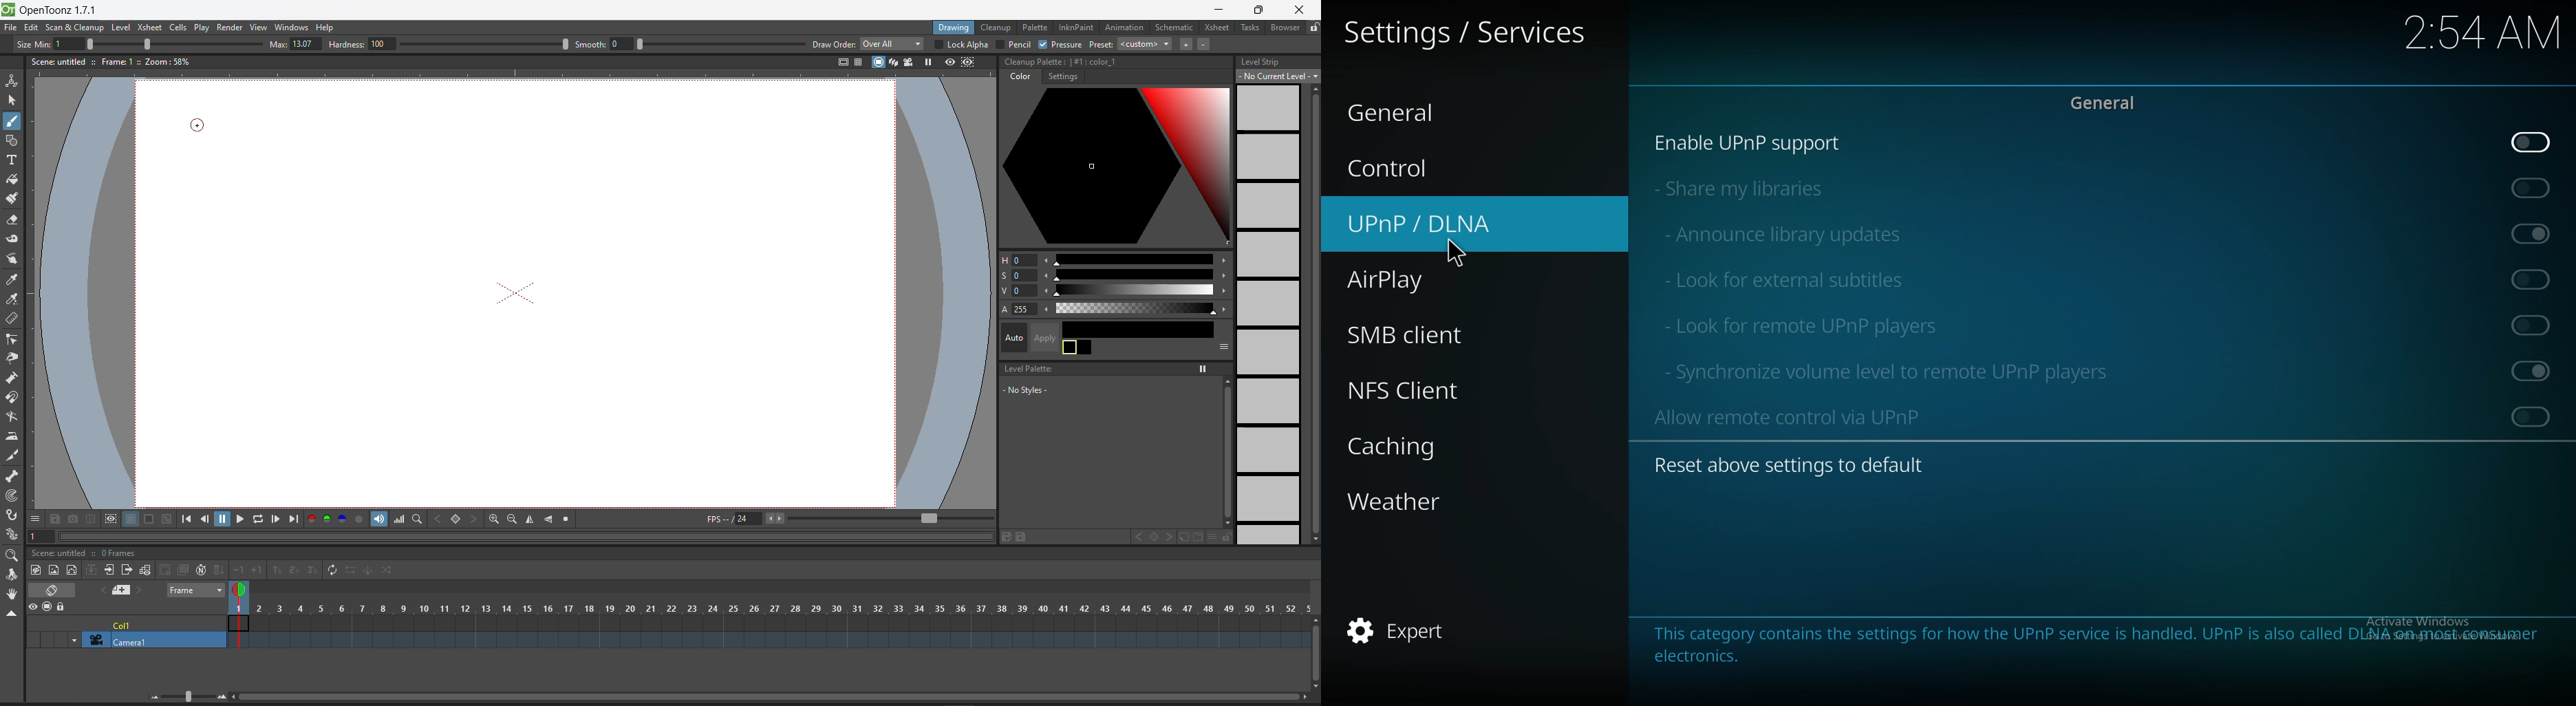  Describe the element at coordinates (14, 239) in the screenshot. I see `tape tool` at that location.